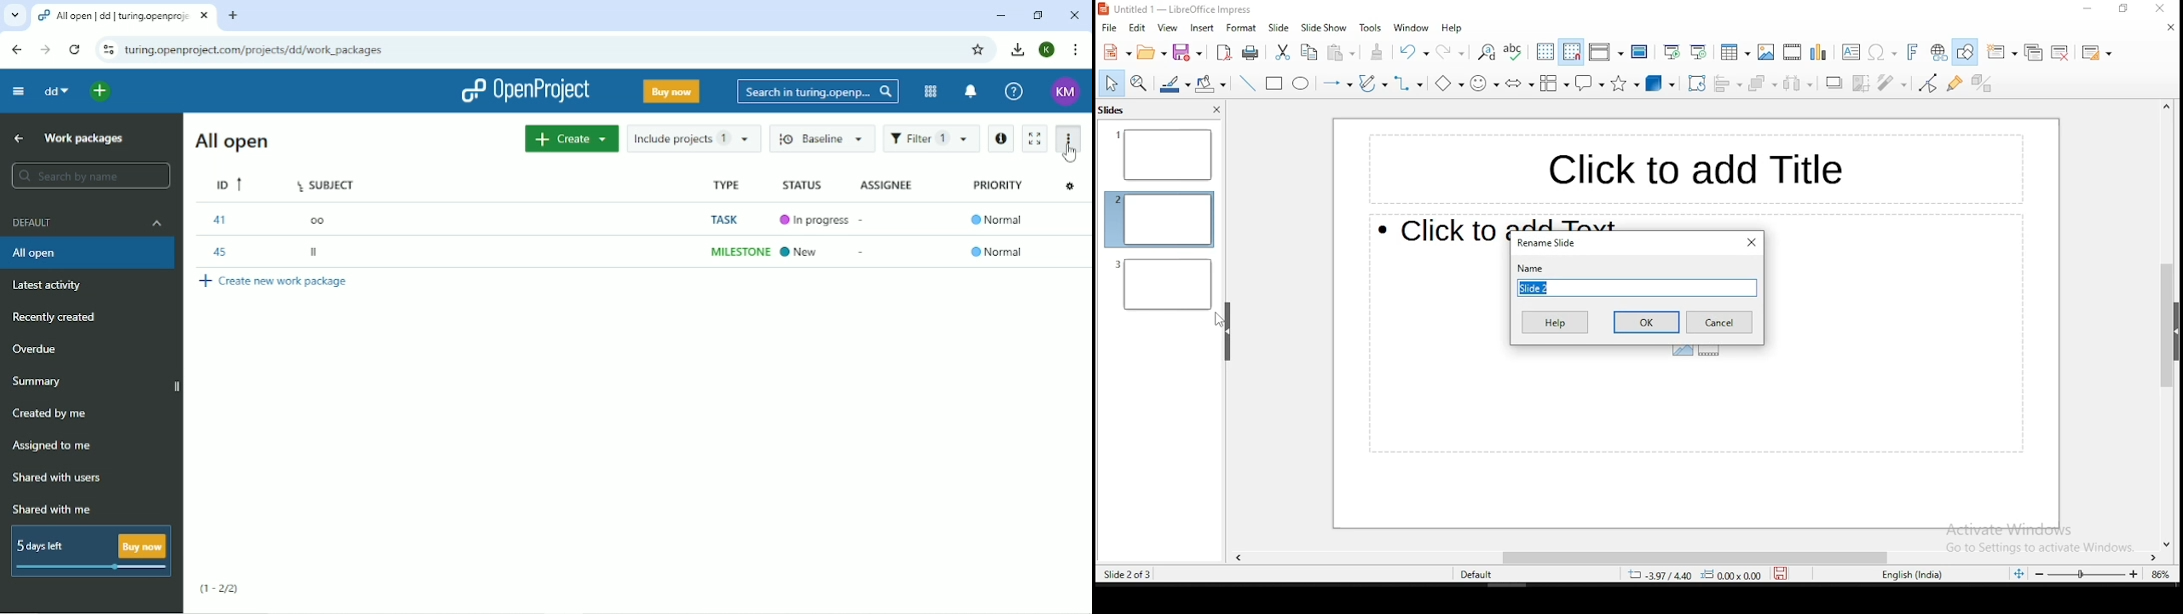 The image size is (2184, 616). I want to click on slide 2 of 3, so click(1126, 575).